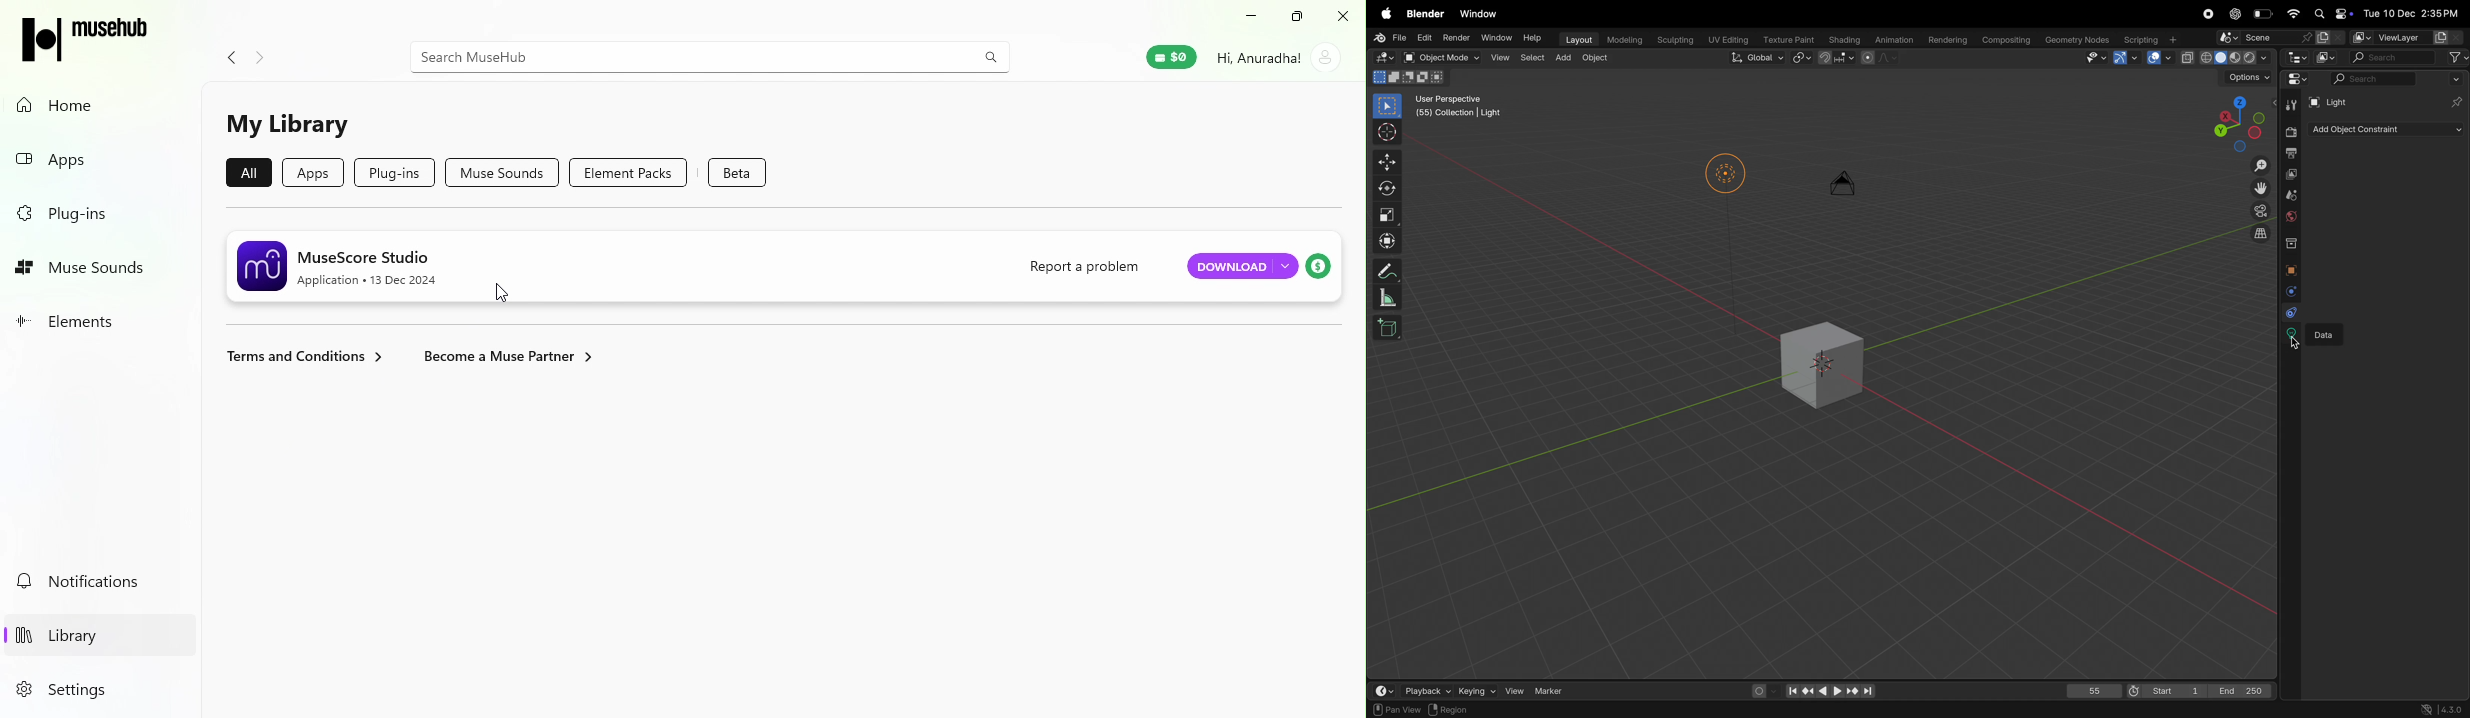 This screenshot has height=728, width=2492. Describe the element at coordinates (508, 354) in the screenshot. I see `Become a member` at that location.